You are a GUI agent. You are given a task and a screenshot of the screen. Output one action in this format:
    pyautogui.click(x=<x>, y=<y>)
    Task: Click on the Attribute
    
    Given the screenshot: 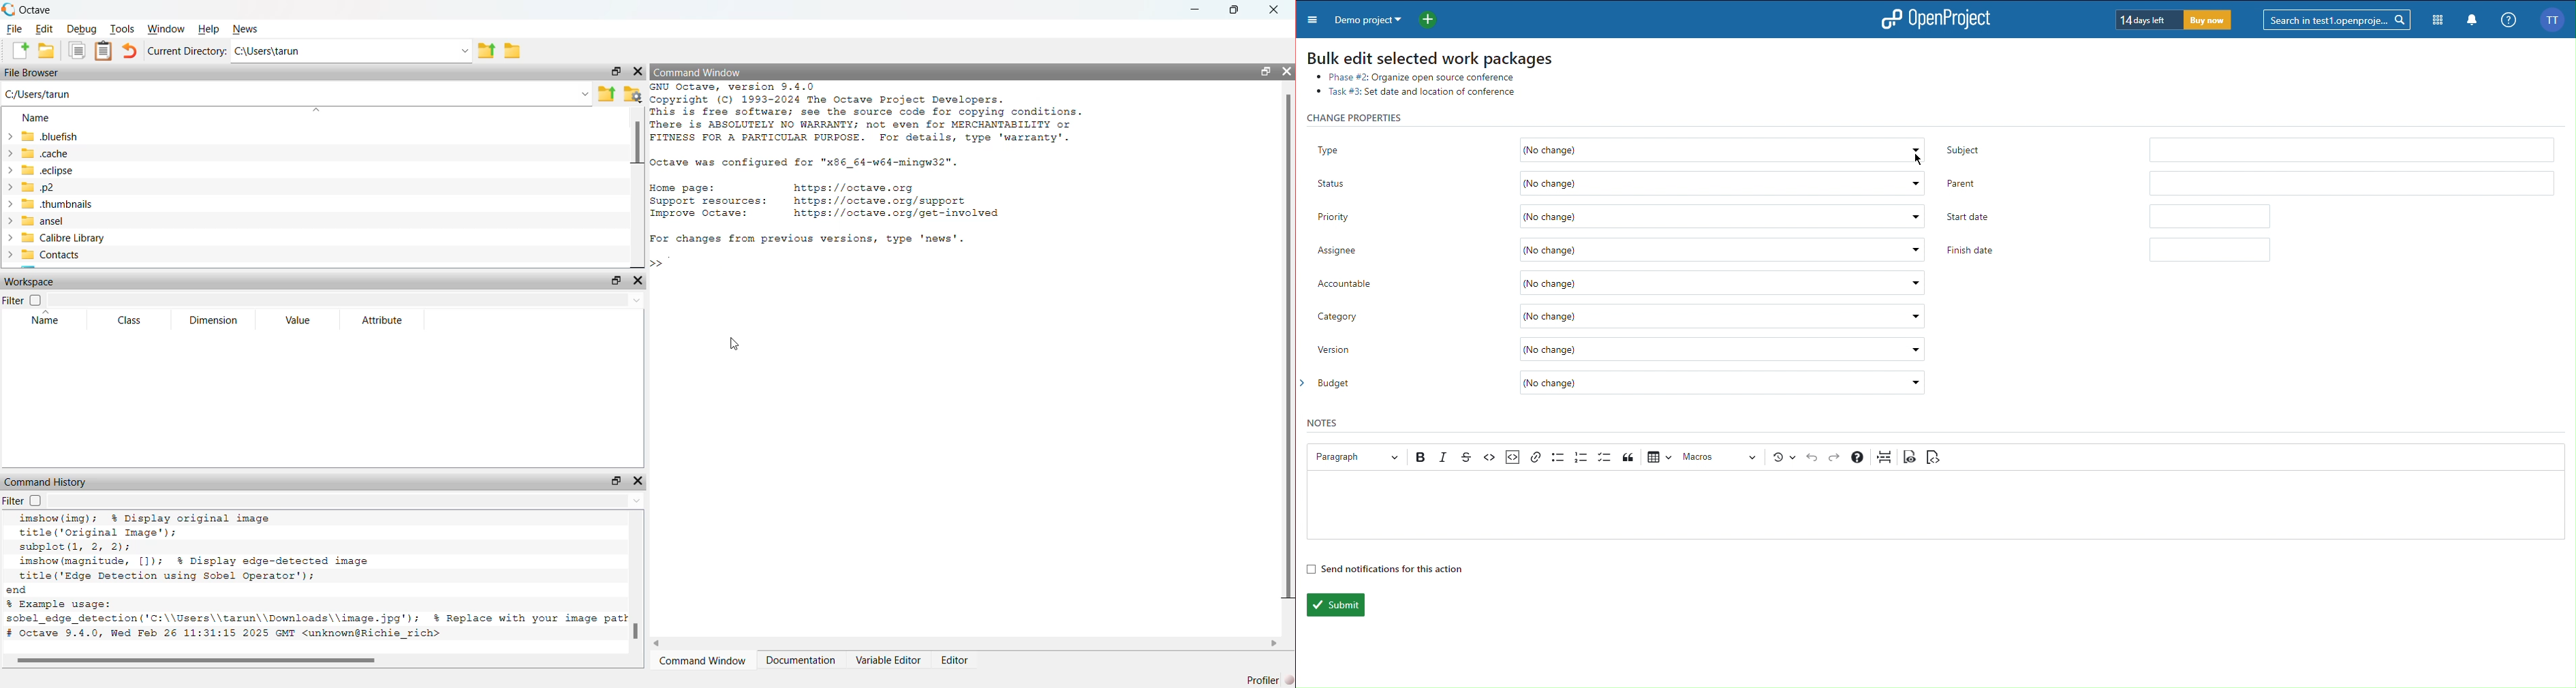 What is the action you would take?
    pyautogui.click(x=384, y=321)
    